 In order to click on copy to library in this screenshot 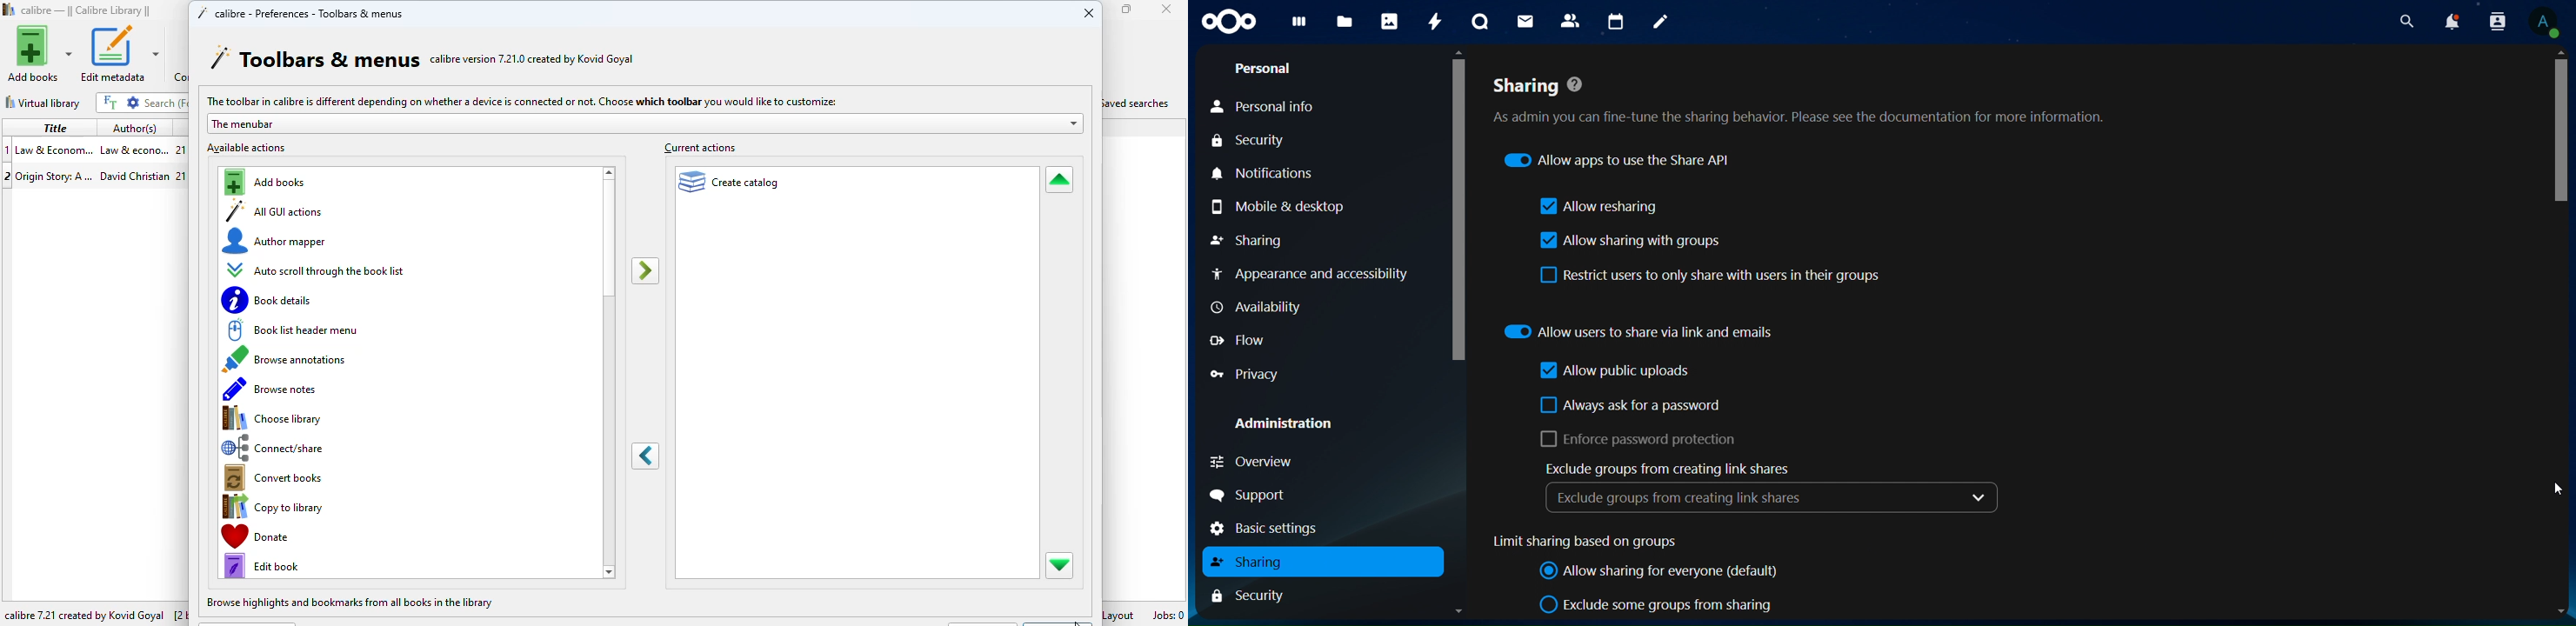, I will do `click(275, 507)`.